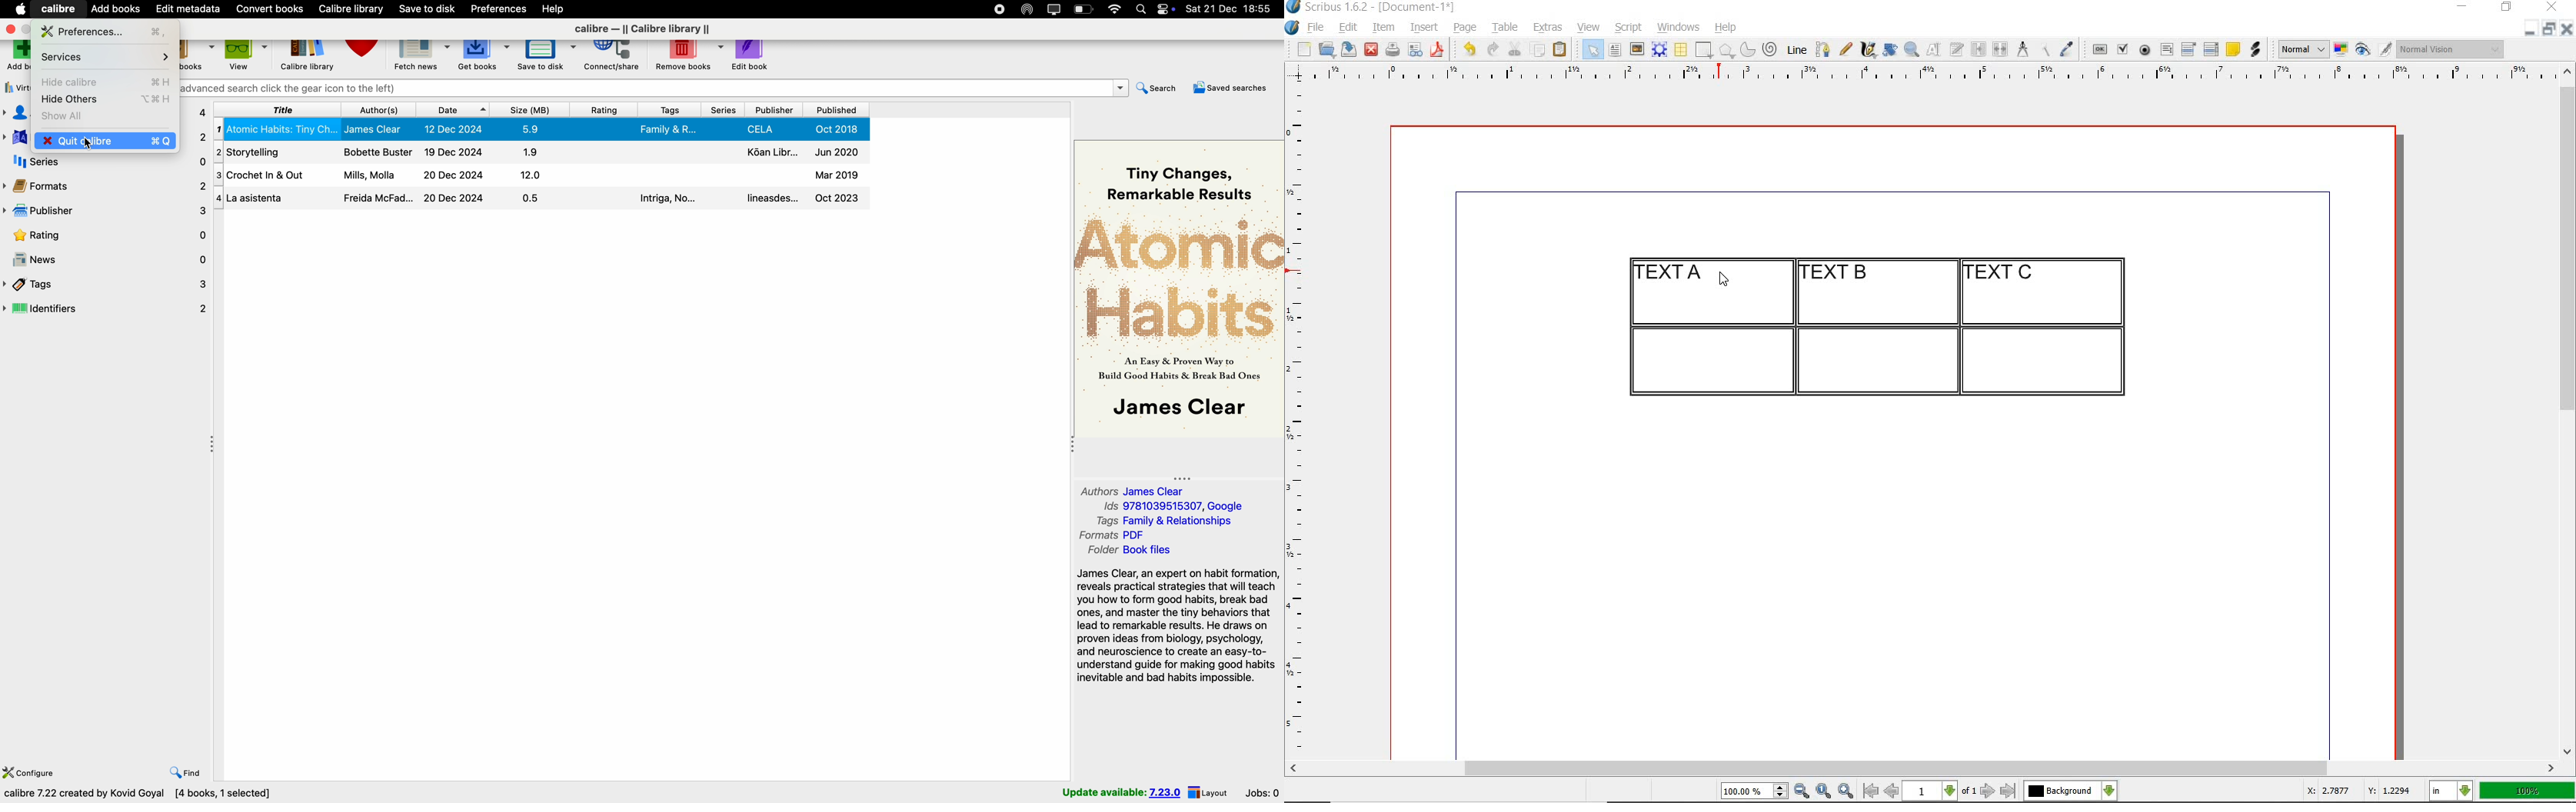  What do you see at coordinates (2189, 48) in the screenshot?
I see `pdf combo box` at bounding box center [2189, 48].